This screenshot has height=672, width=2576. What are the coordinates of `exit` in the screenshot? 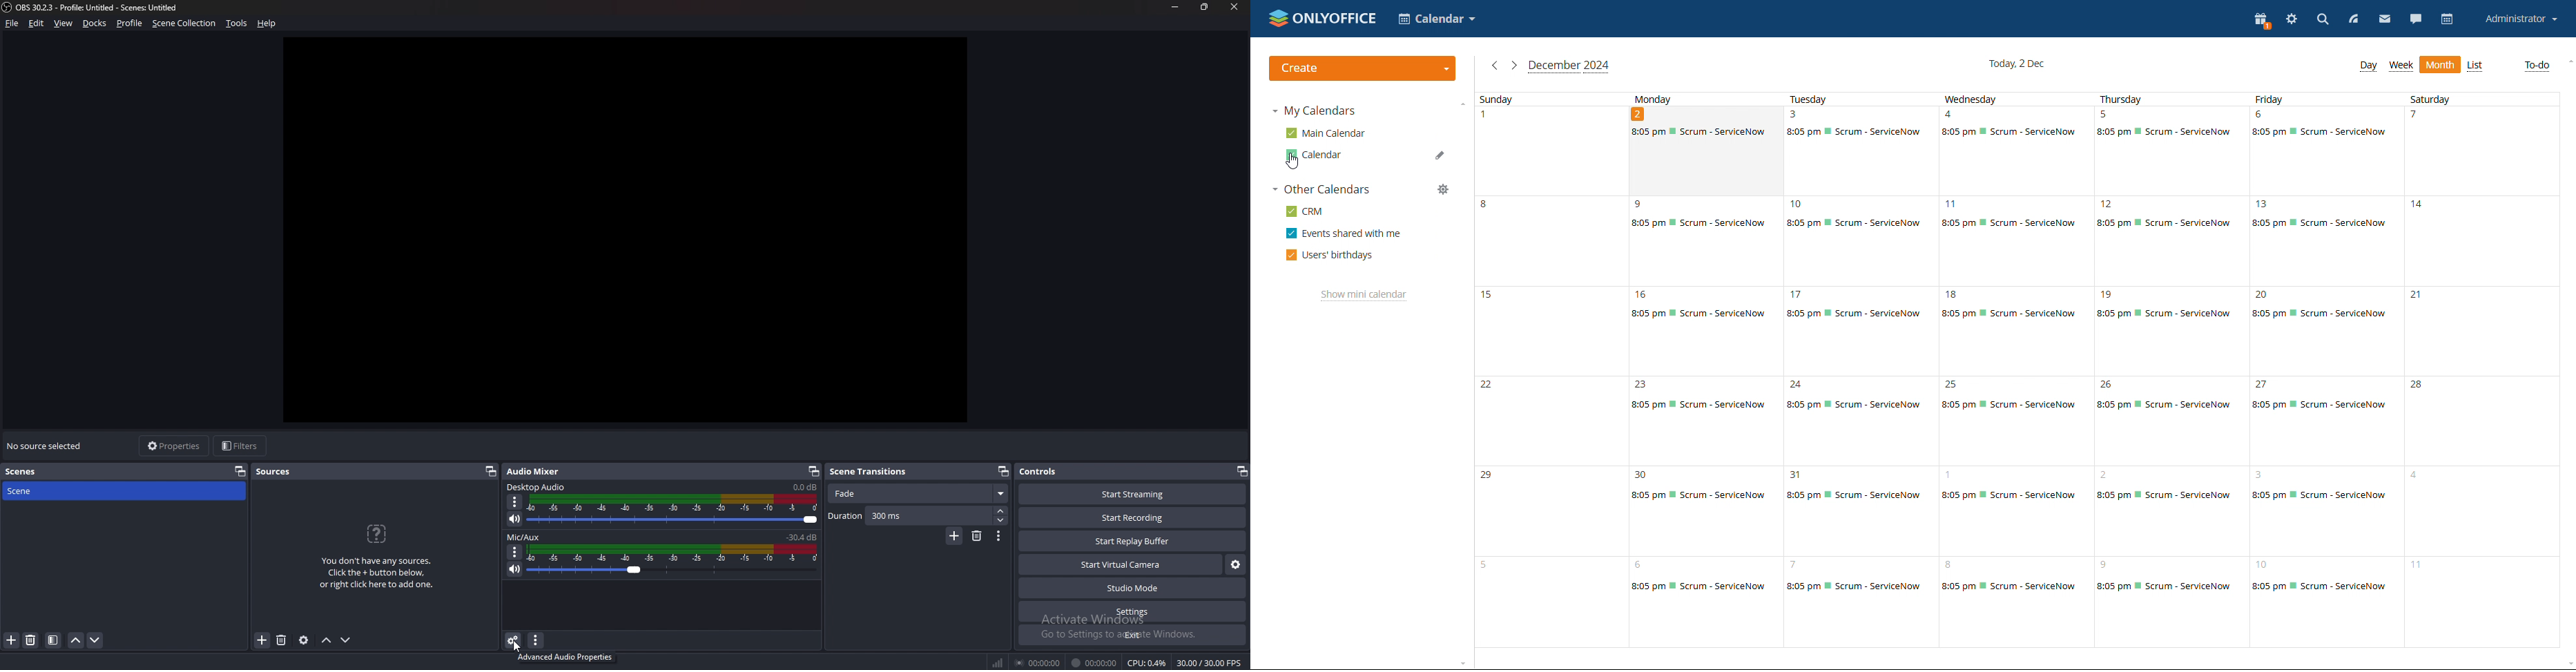 It's located at (1133, 635).